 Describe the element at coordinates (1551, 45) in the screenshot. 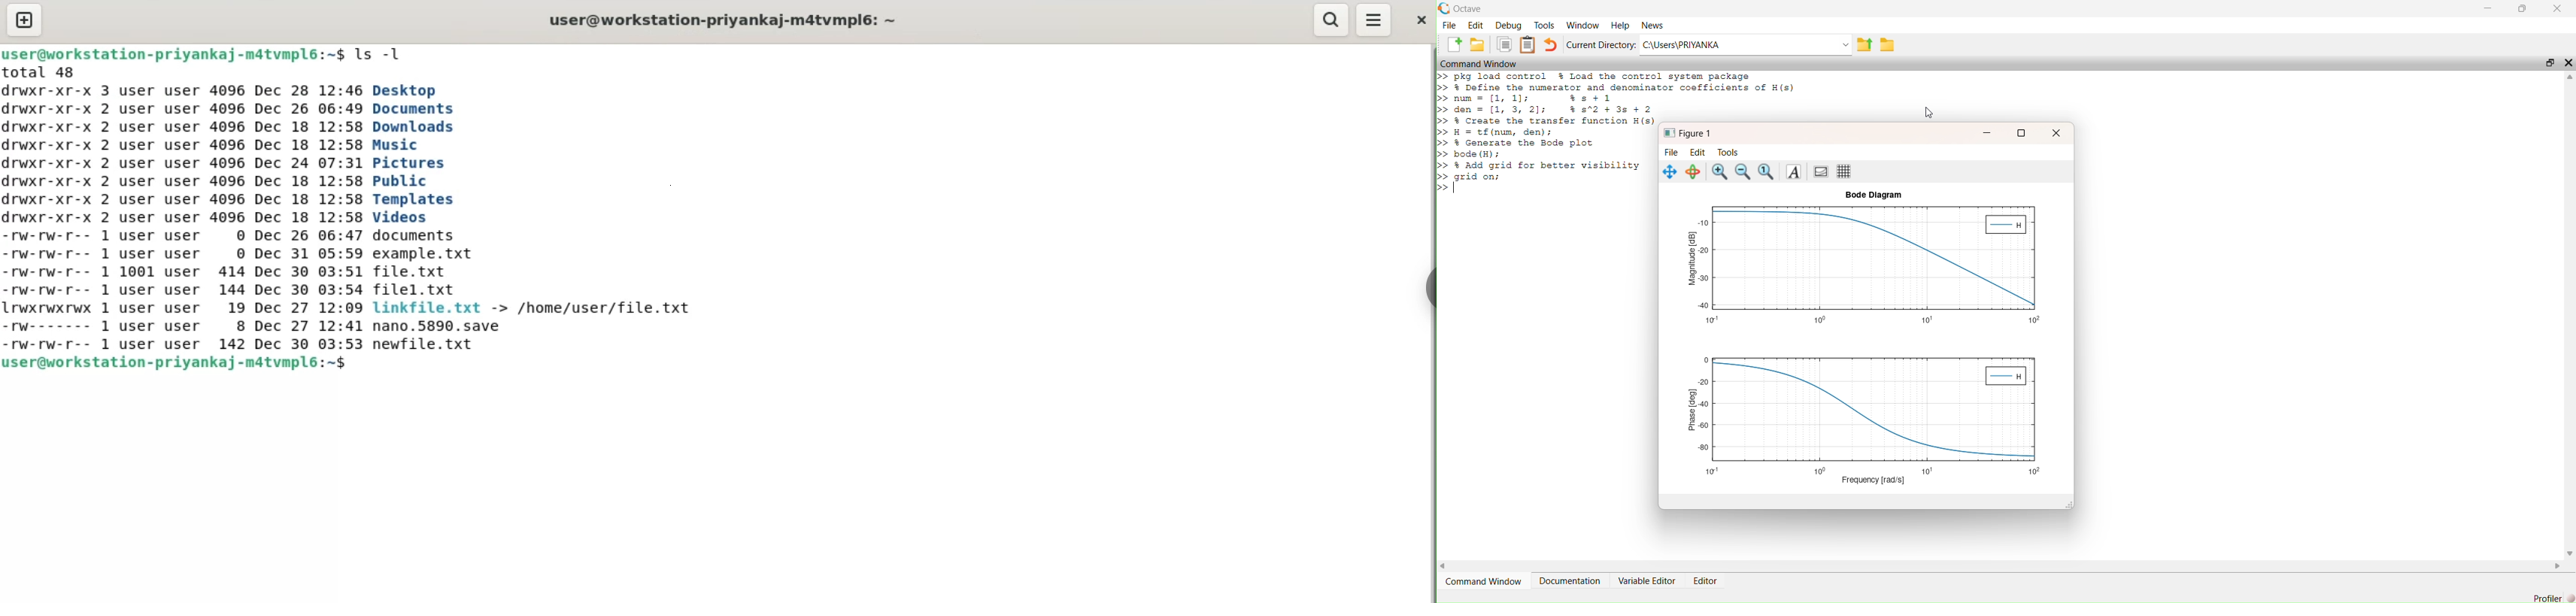

I see `Undo` at that location.